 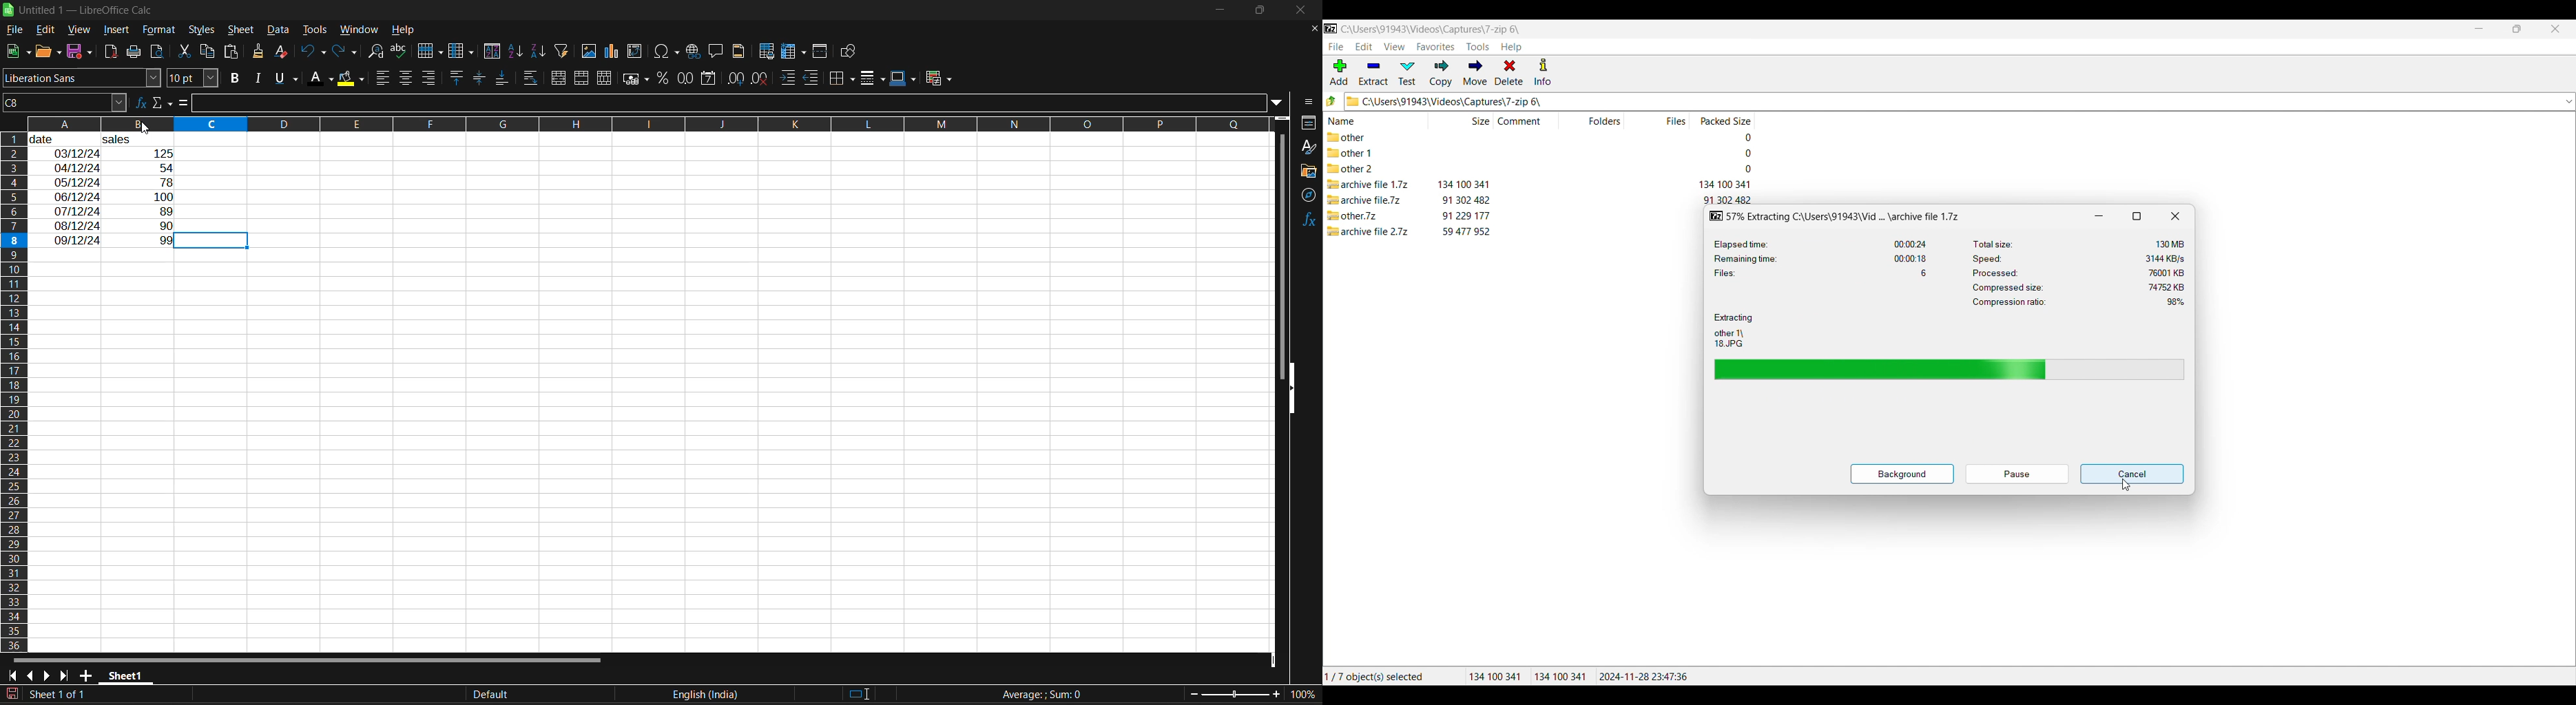 I want to click on C:\Users\91943\Videos\Captures\7-zip 6\, so click(x=1431, y=29).